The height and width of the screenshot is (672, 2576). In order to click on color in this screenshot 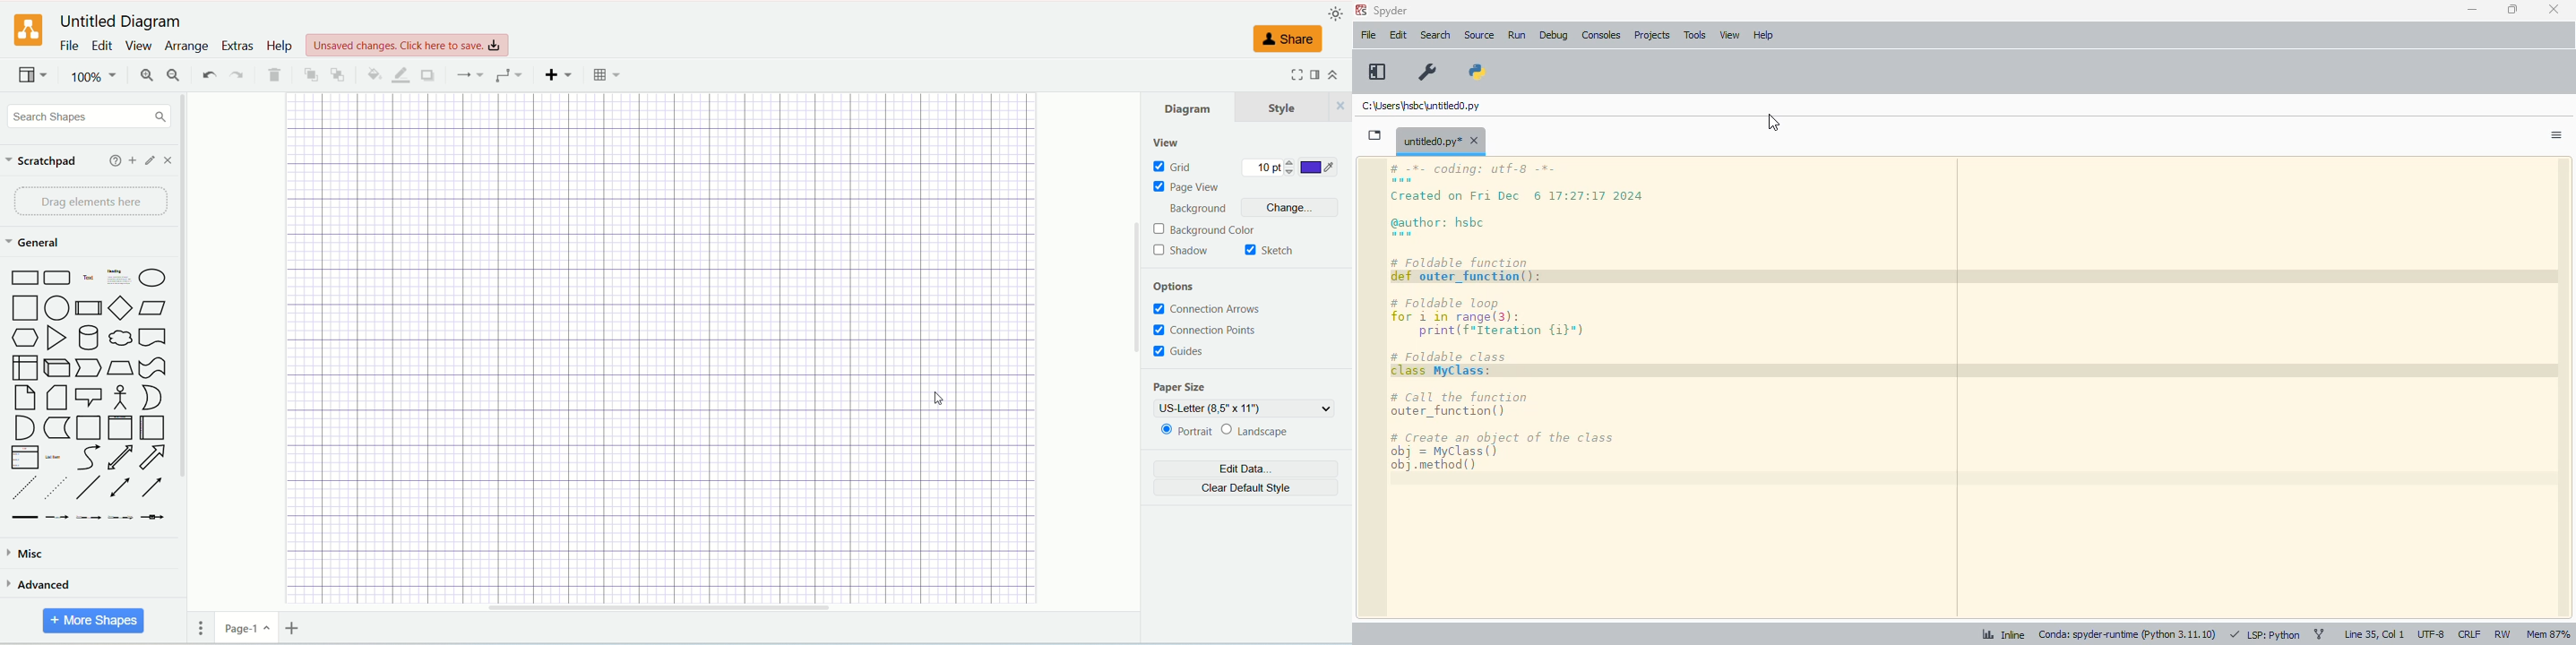, I will do `click(1320, 168)`.